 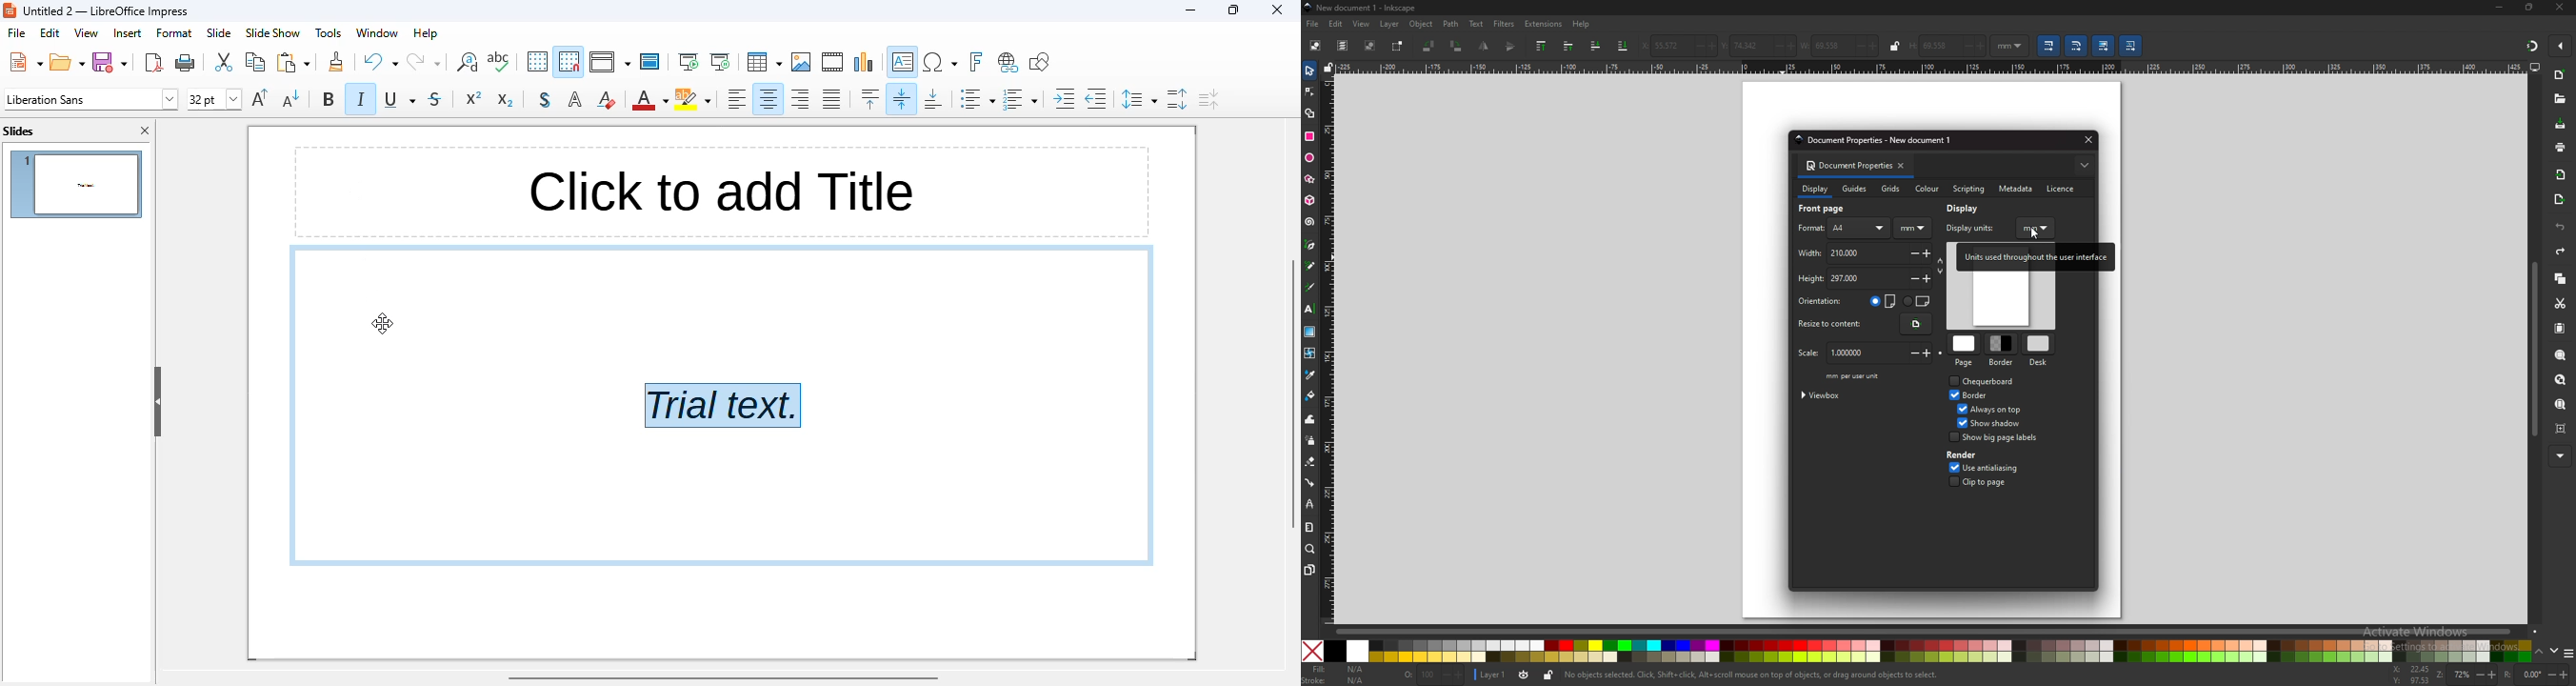 I want to click on toggle selection box, so click(x=1398, y=45).